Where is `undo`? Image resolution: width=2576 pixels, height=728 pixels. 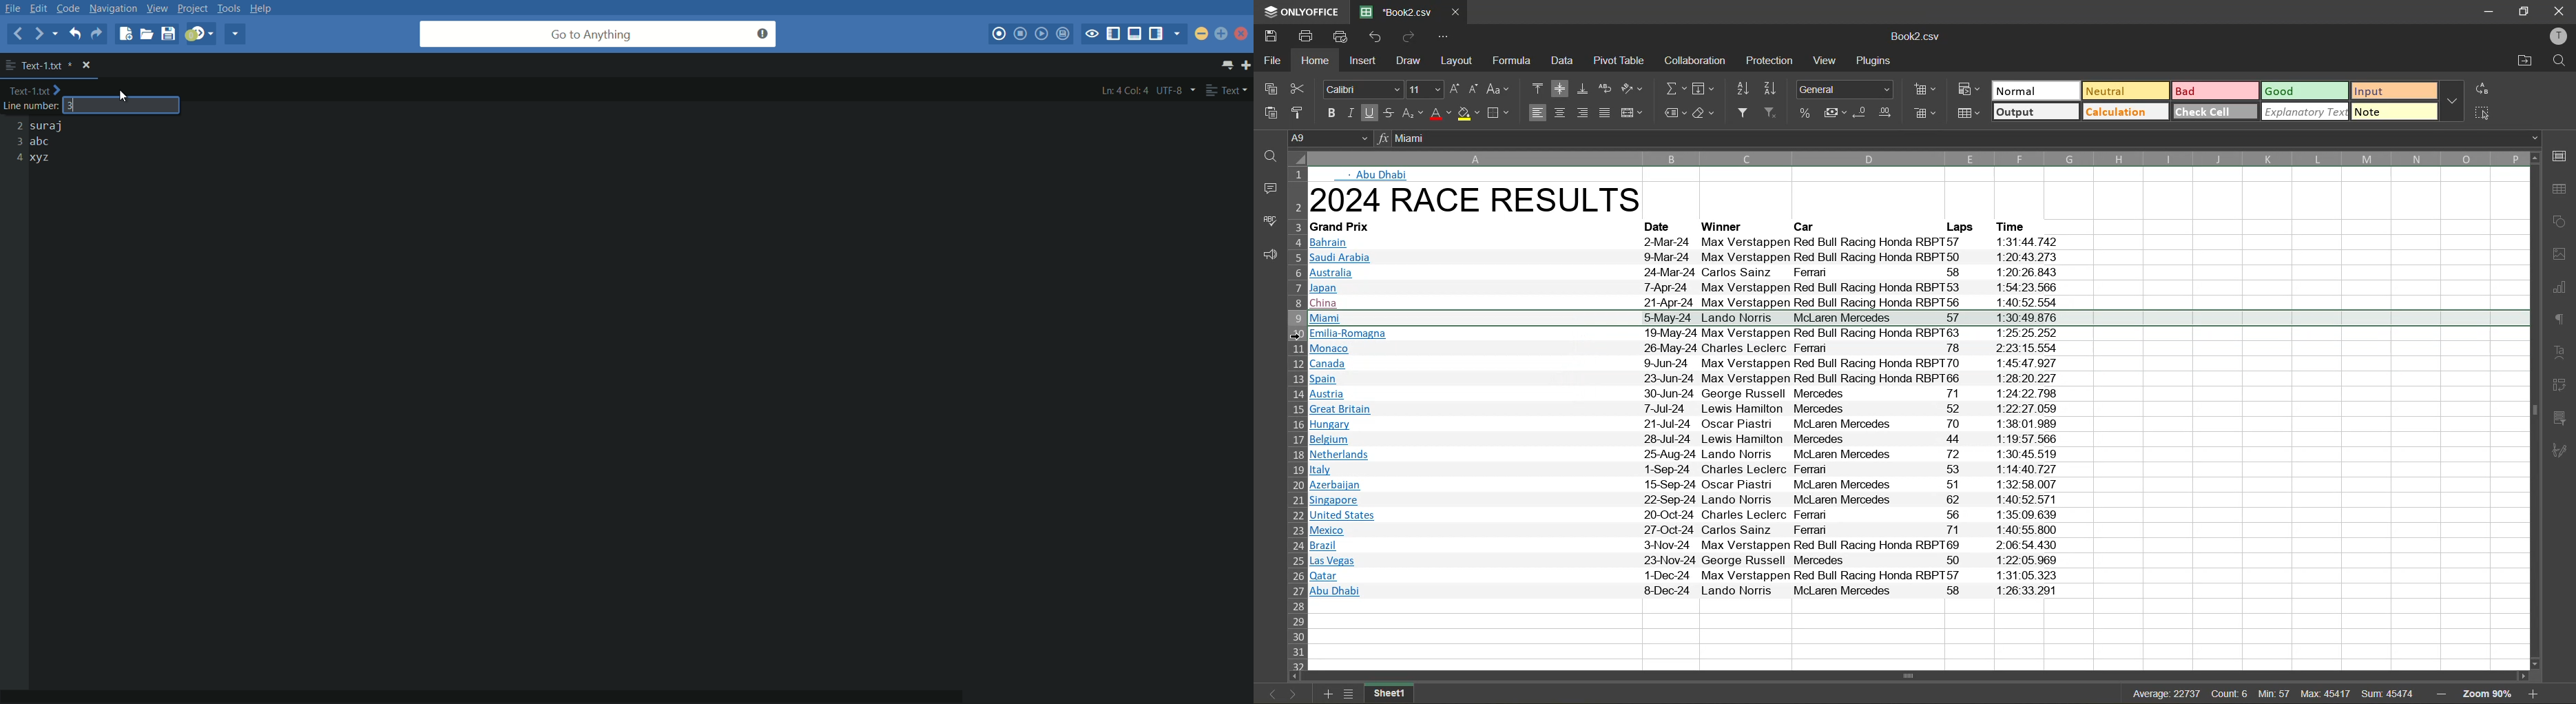 undo is located at coordinates (1375, 38).